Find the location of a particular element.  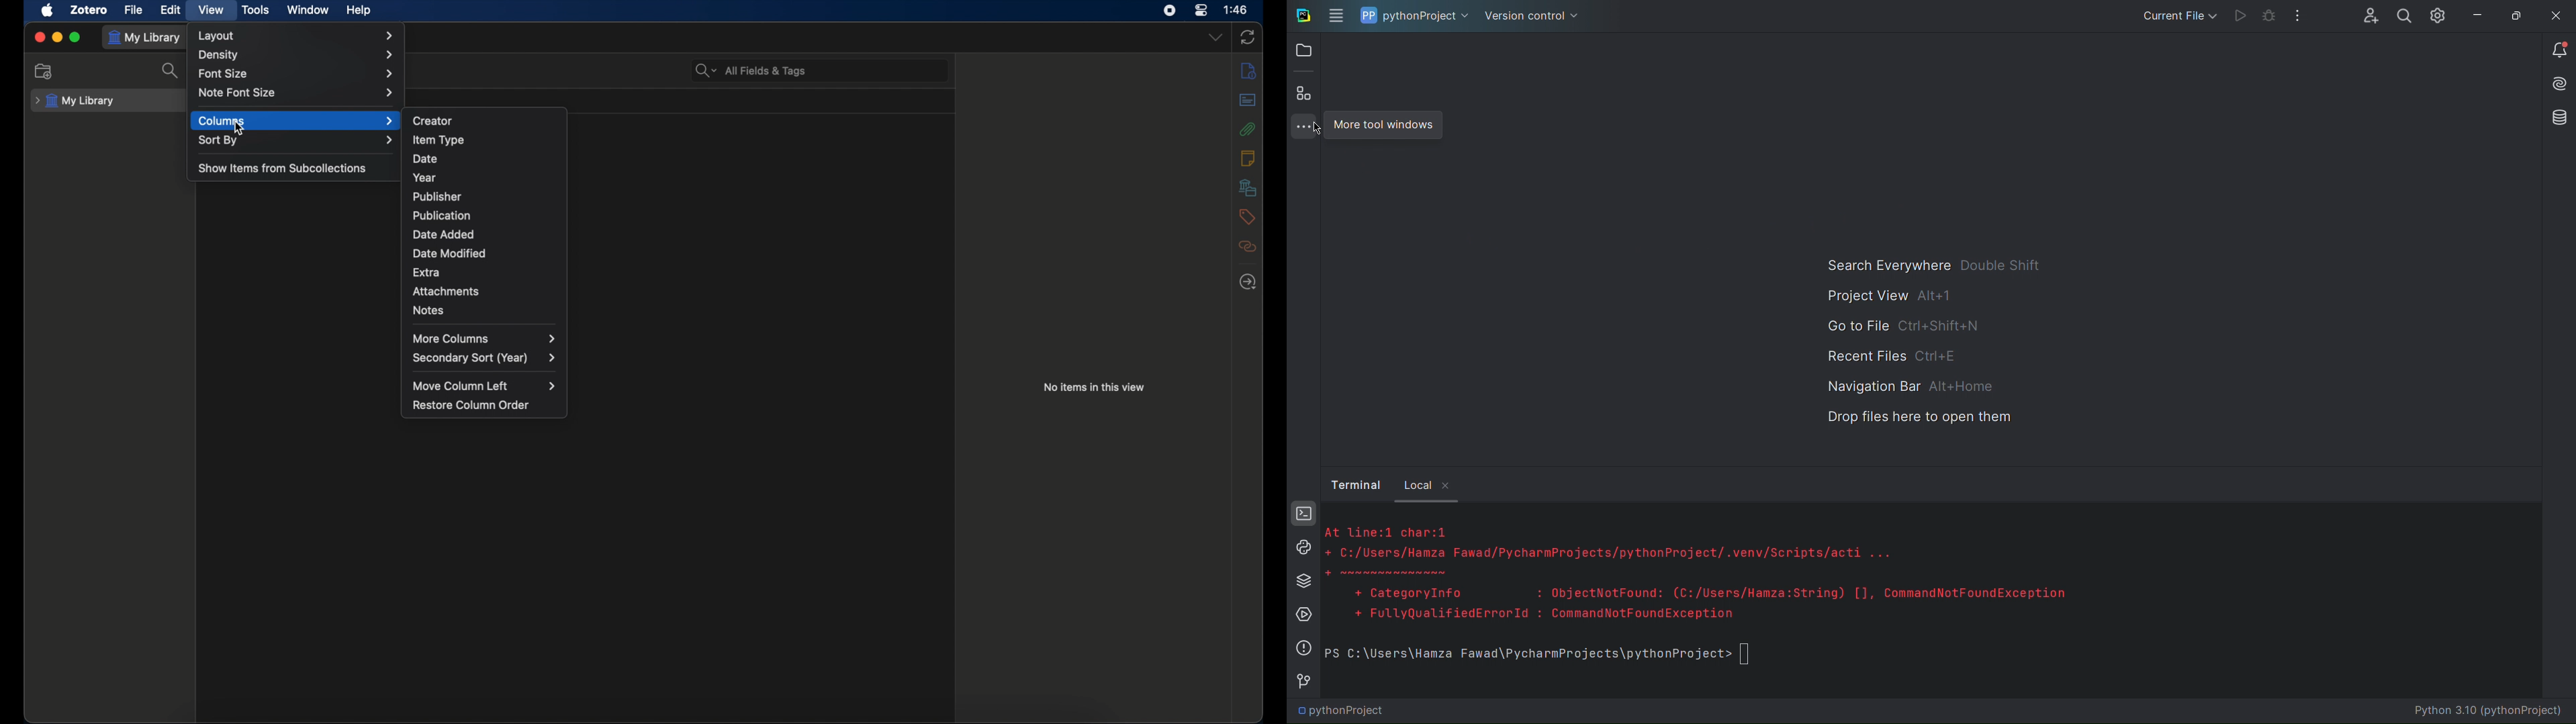

close is located at coordinates (38, 37).